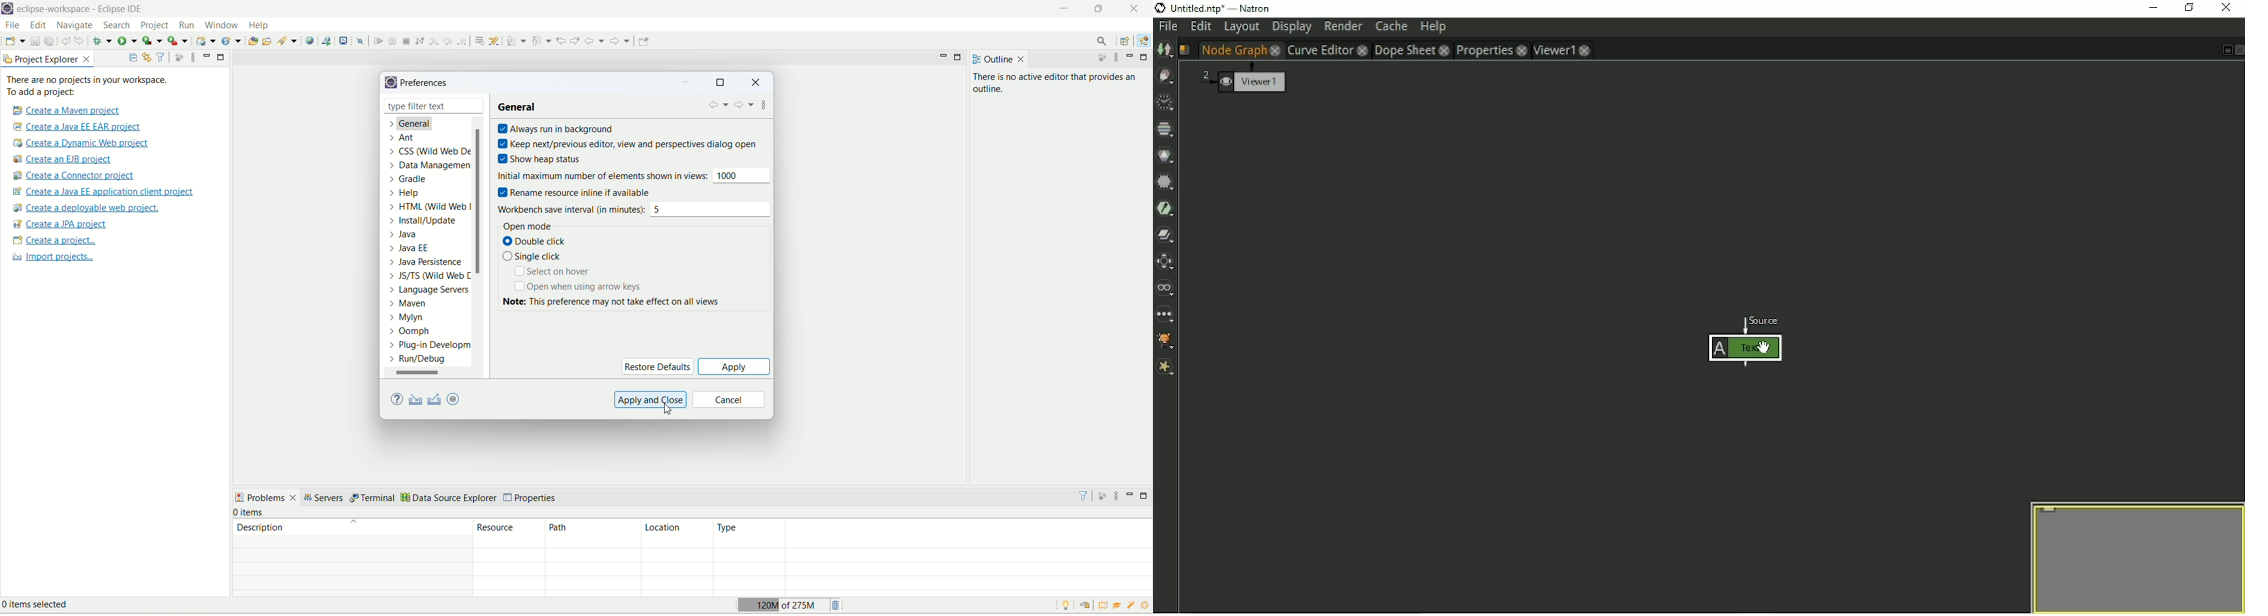  Describe the element at coordinates (1119, 606) in the screenshot. I see `tutorials` at that location.